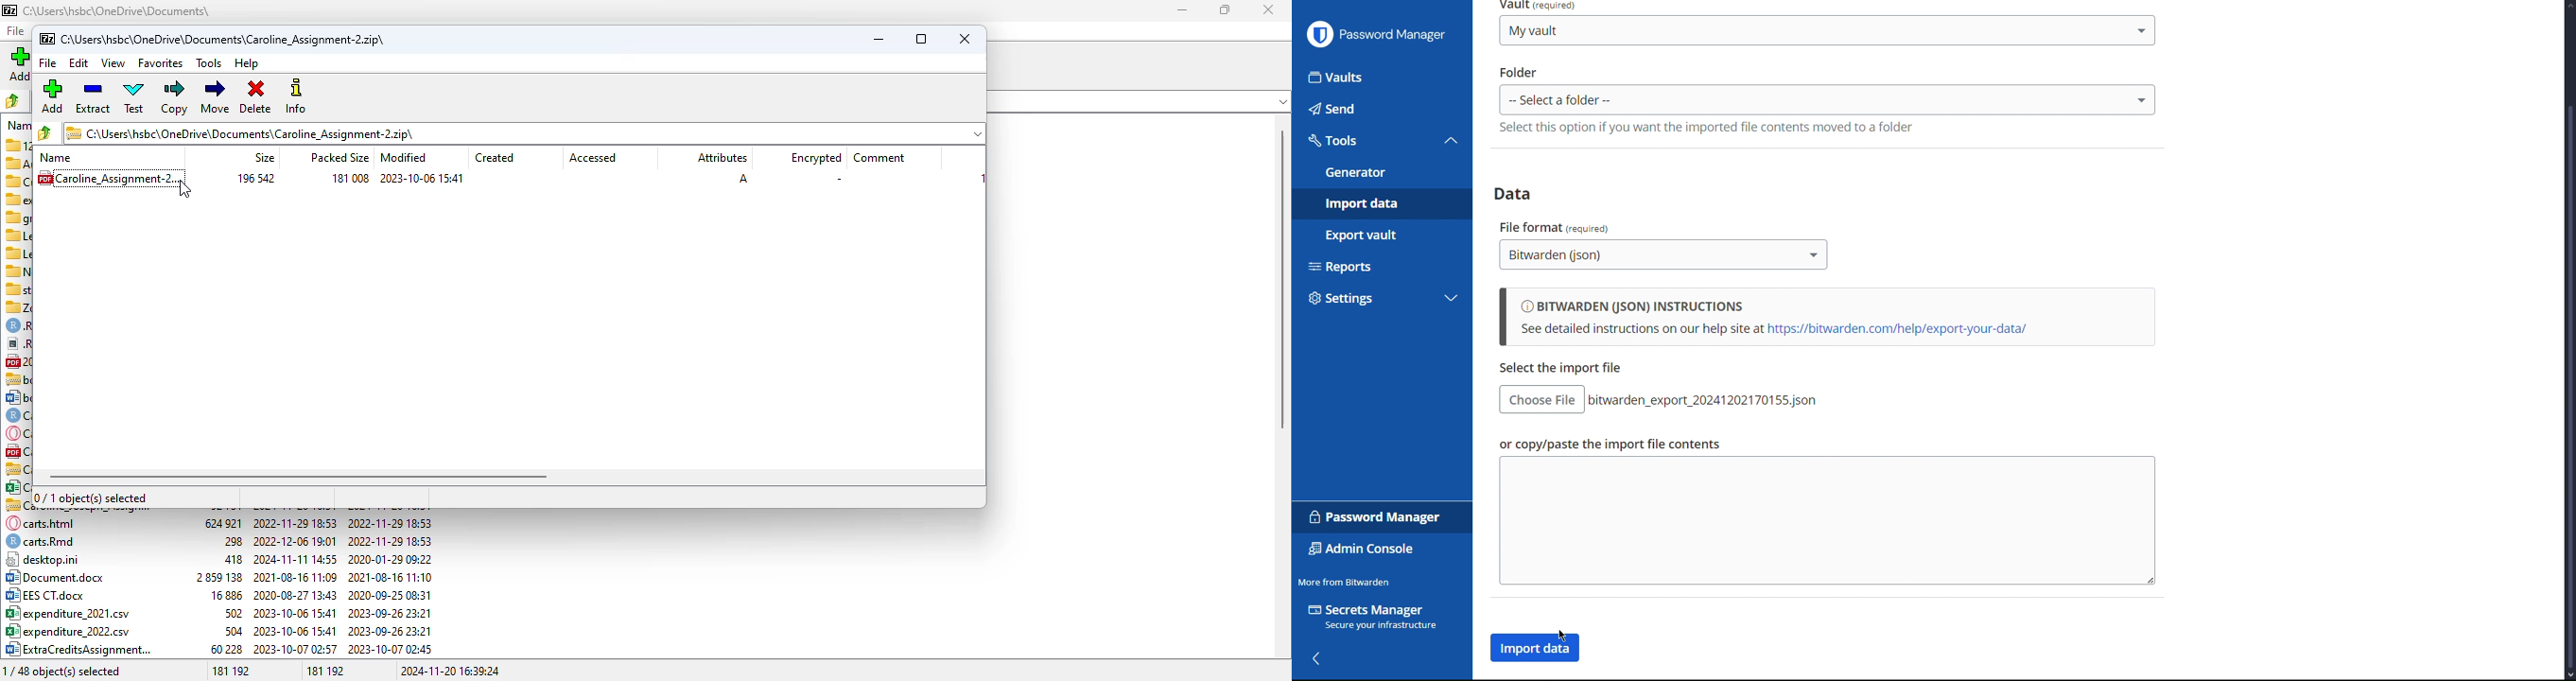  What do you see at coordinates (1451, 300) in the screenshot?
I see `expand settings` at bounding box center [1451, 300].